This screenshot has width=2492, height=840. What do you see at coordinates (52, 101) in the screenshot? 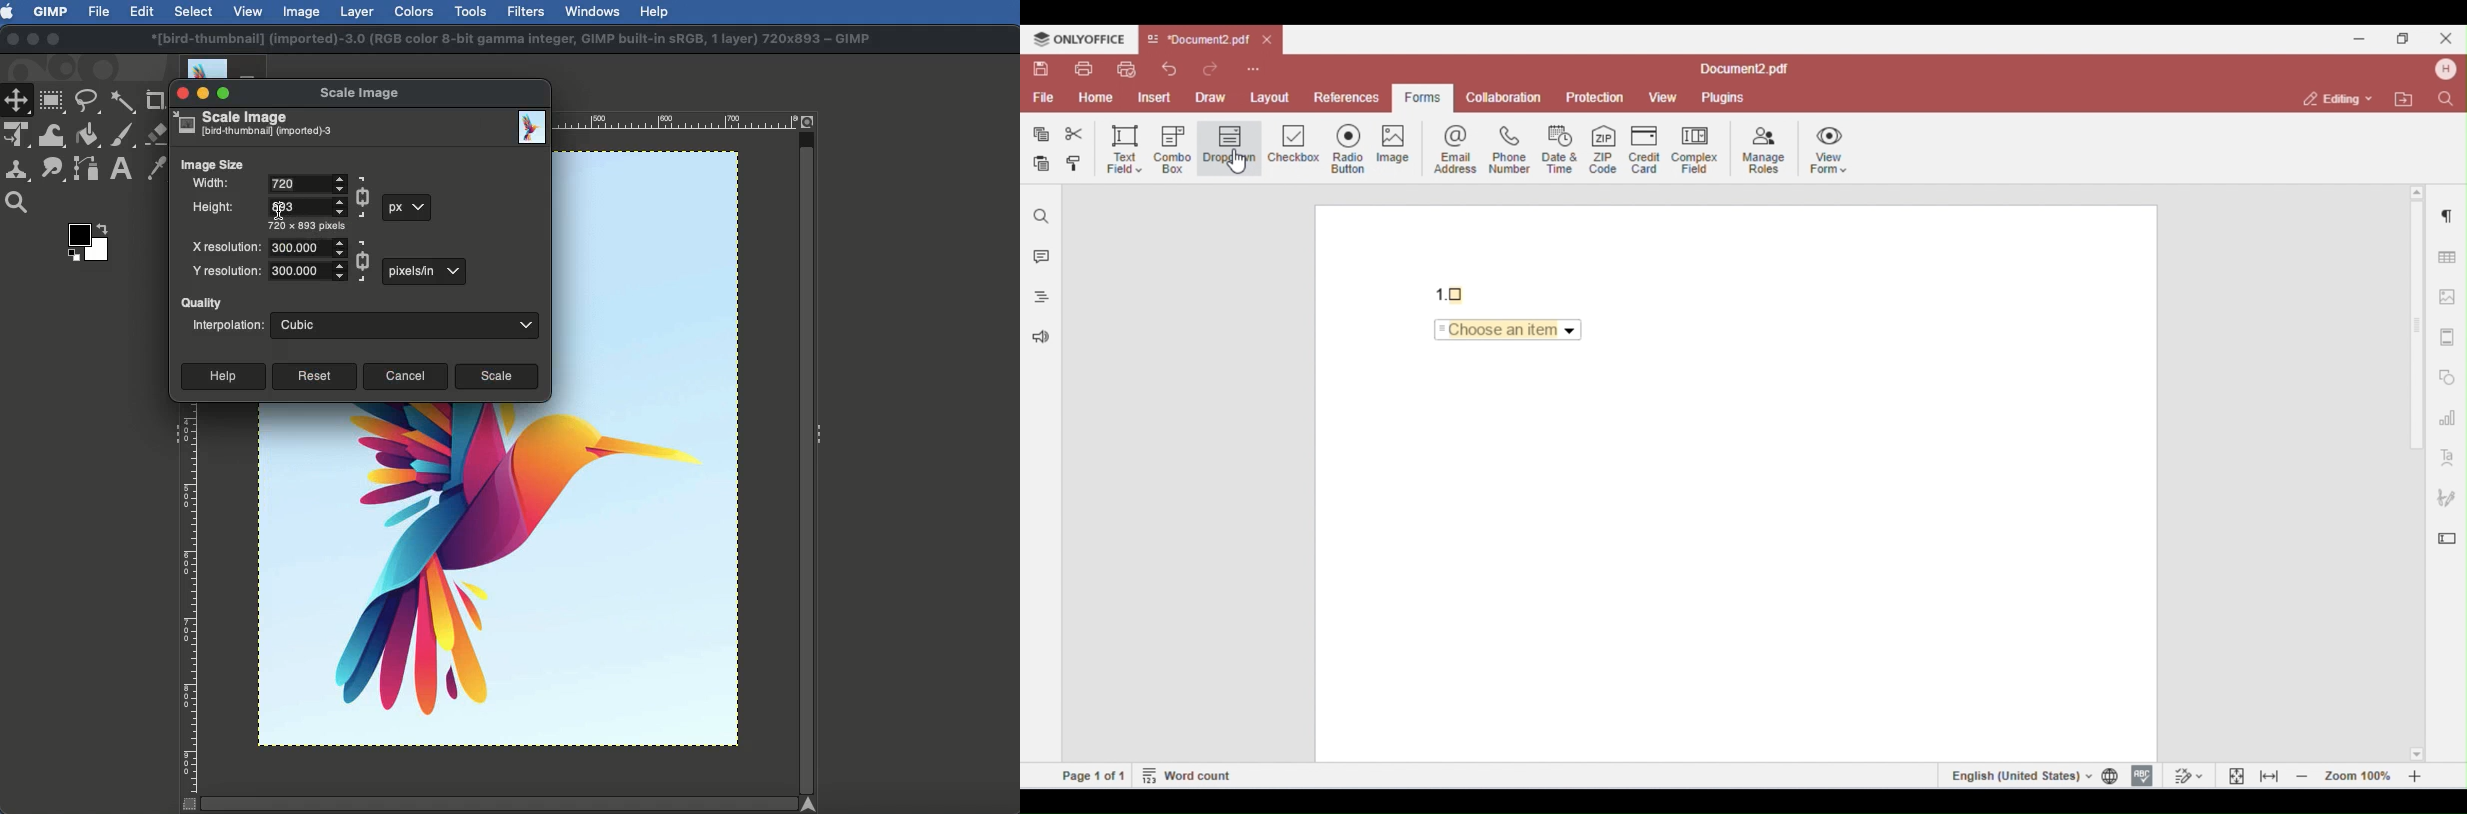
I see `Rectangular selector` at bounding box center [52, 101].